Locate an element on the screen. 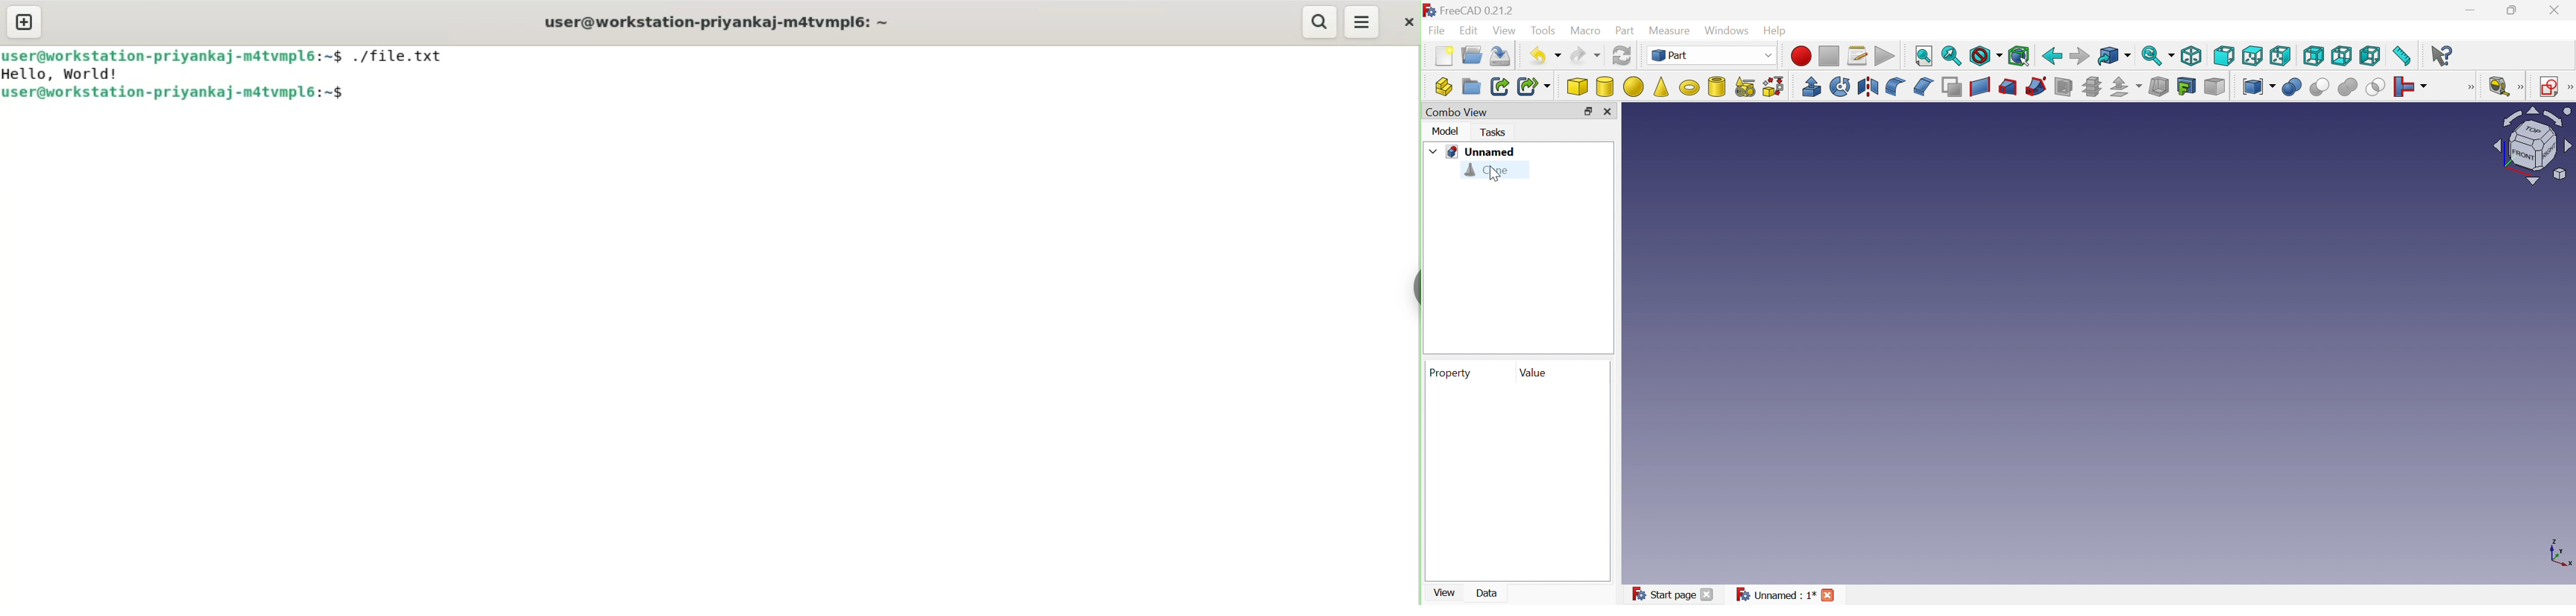 The width and height of the screenshot is (2576, 616). Part is located at coordinates (1626, 30).